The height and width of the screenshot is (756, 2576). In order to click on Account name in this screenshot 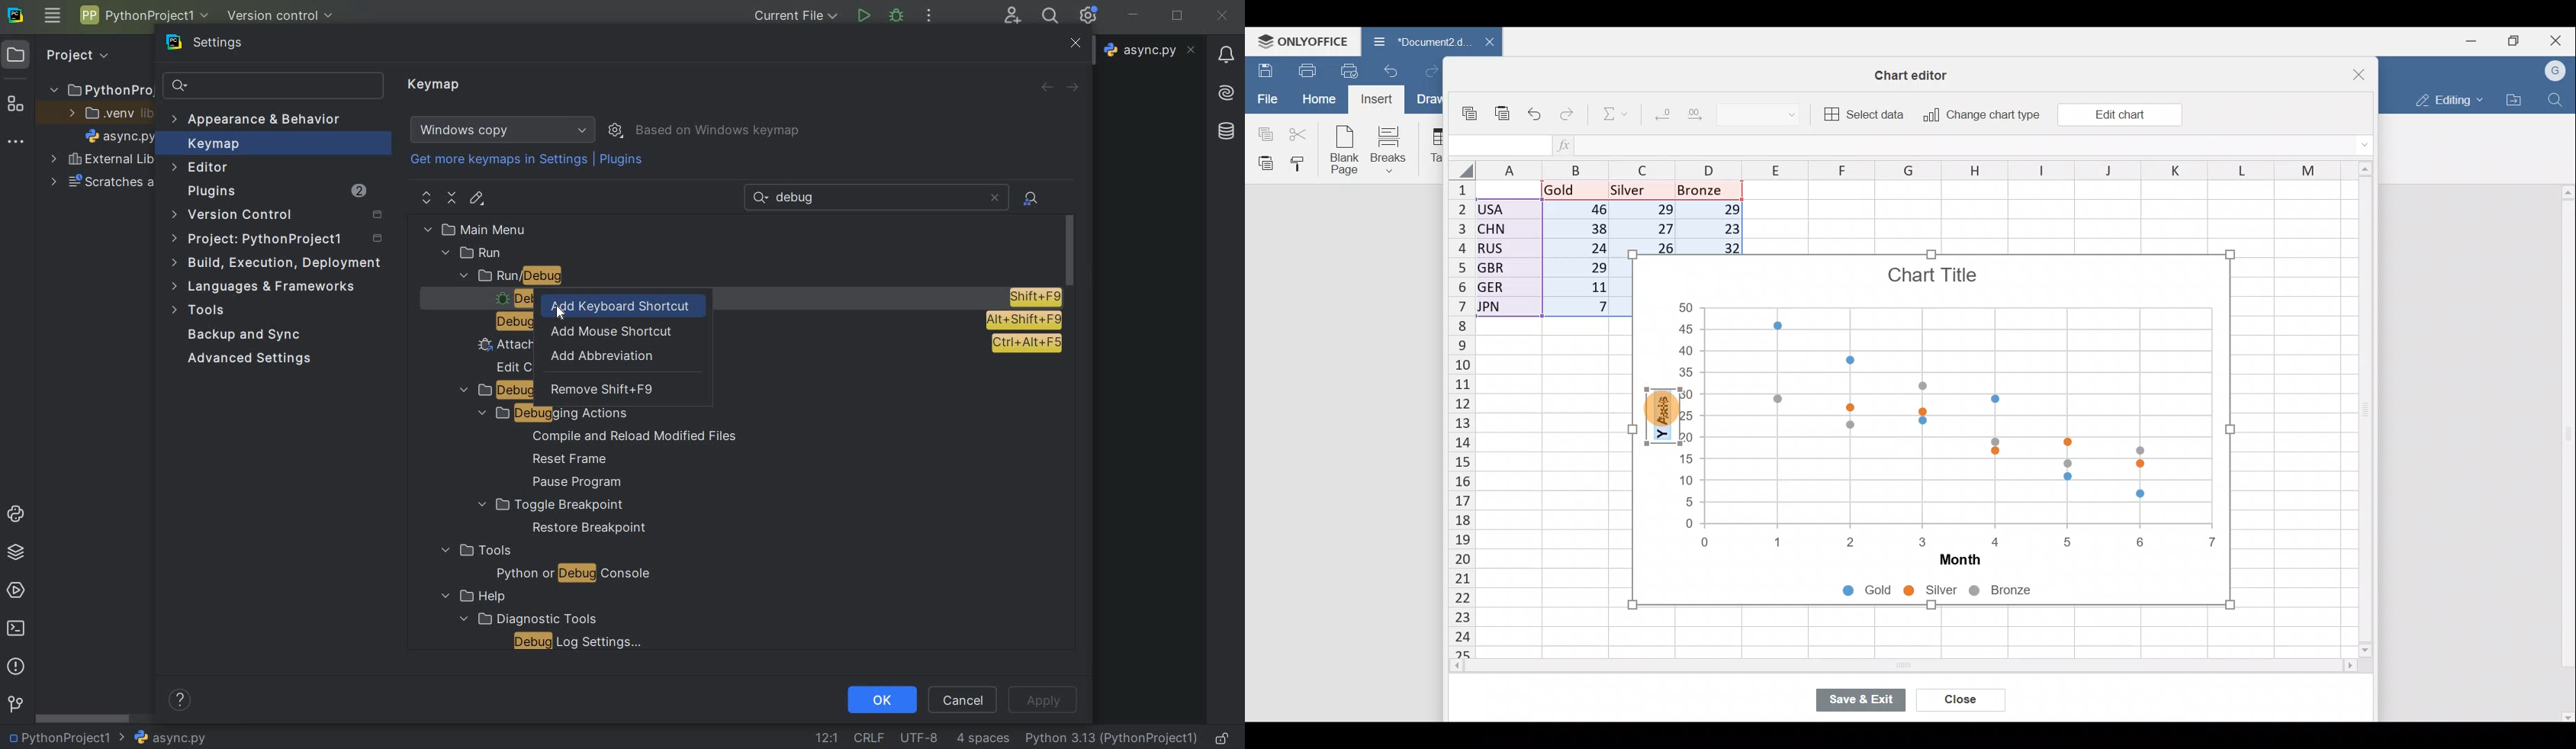, I will do `click(2557, 69)`.